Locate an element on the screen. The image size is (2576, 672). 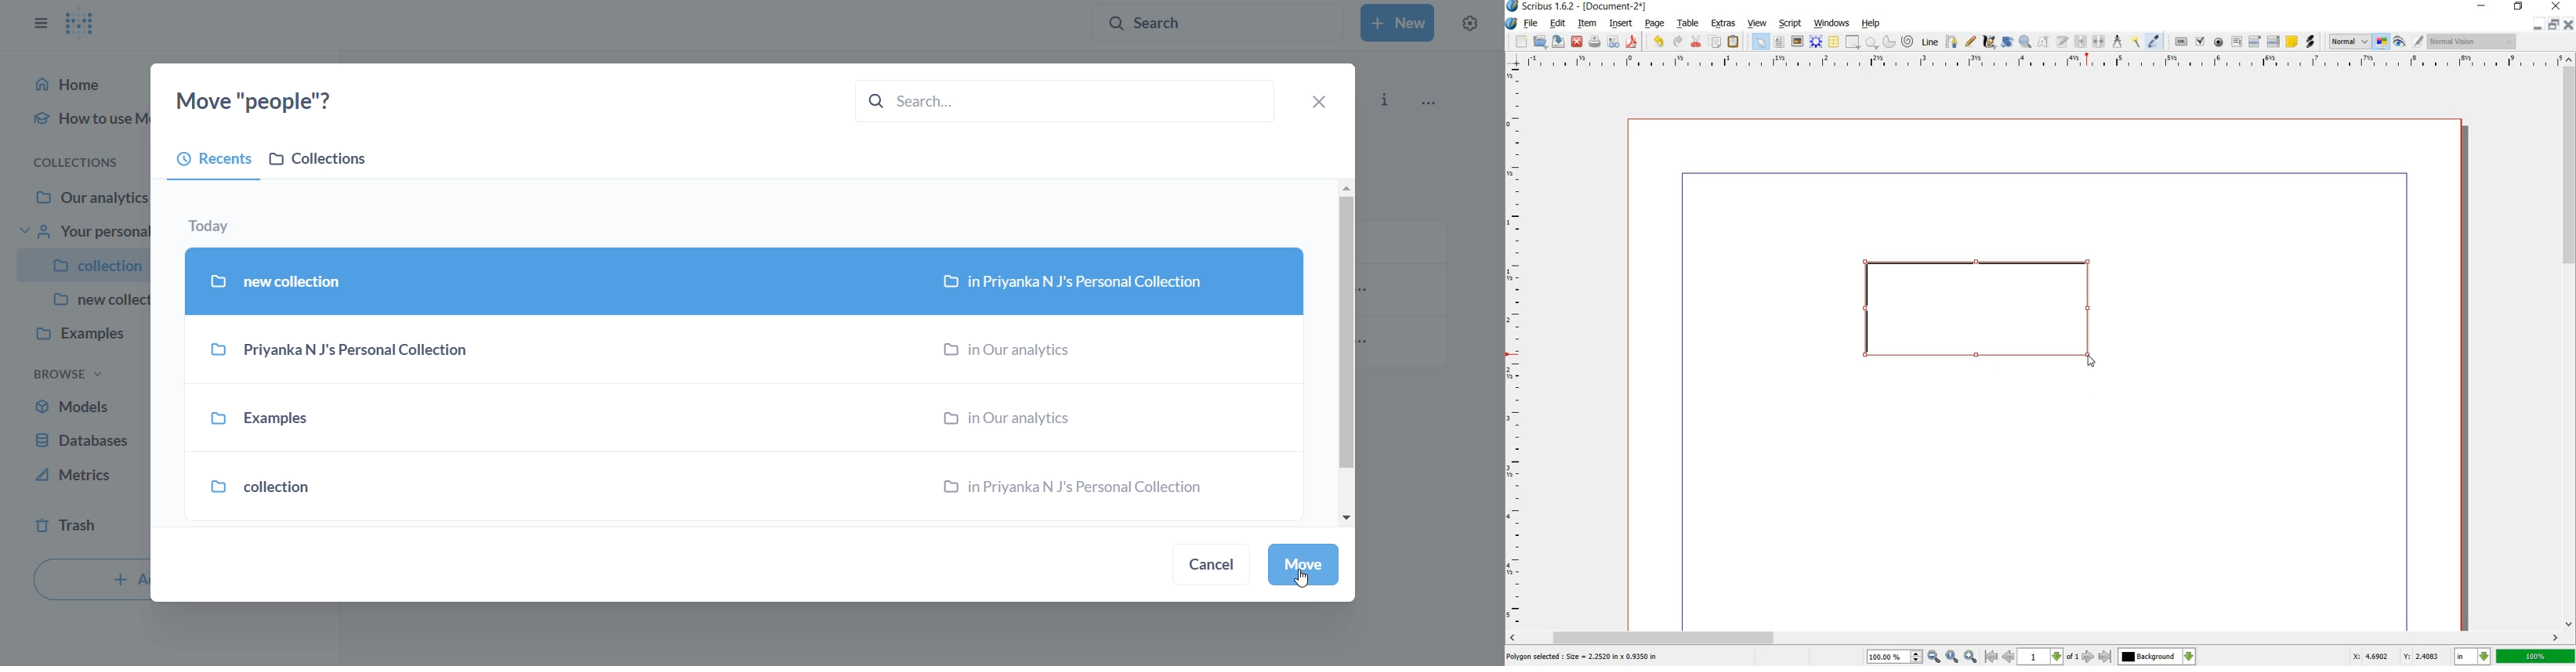
go to first page is located at coordinates (1991, 656).